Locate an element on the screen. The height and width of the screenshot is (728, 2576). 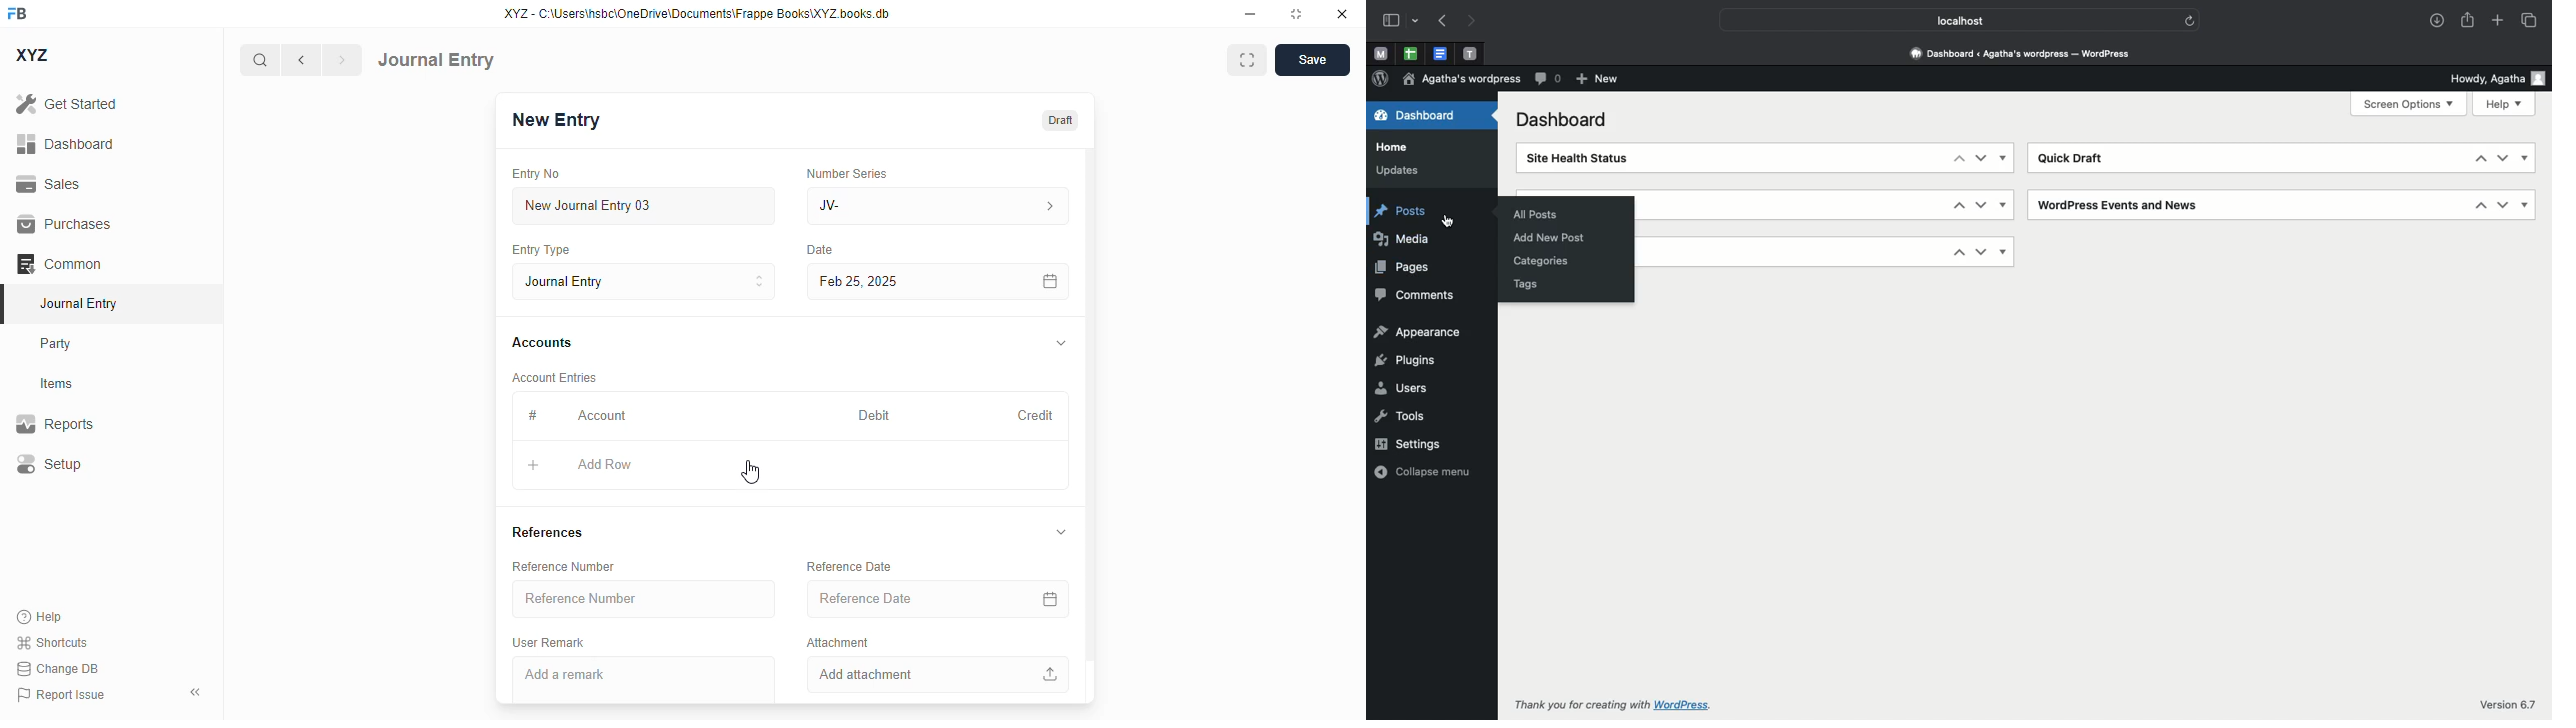
purchases is located at coordinates (65, 224).